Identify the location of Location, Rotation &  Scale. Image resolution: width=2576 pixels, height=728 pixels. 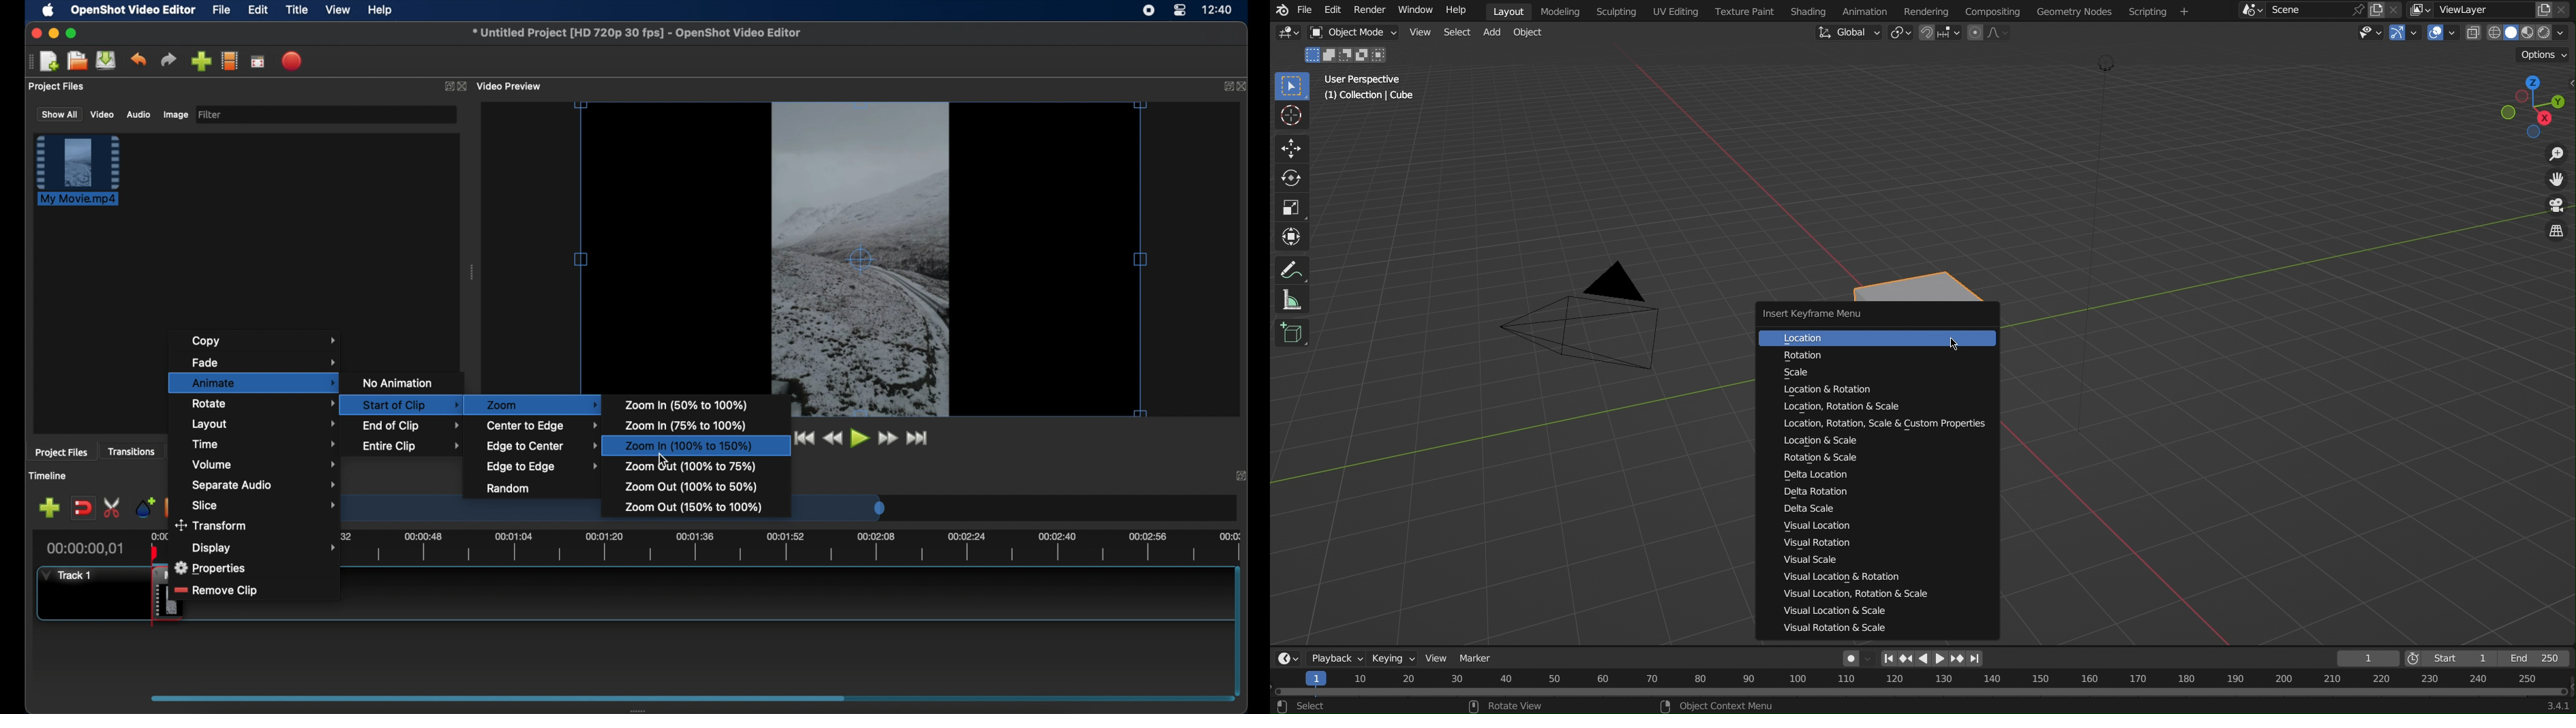
(1834, 407).